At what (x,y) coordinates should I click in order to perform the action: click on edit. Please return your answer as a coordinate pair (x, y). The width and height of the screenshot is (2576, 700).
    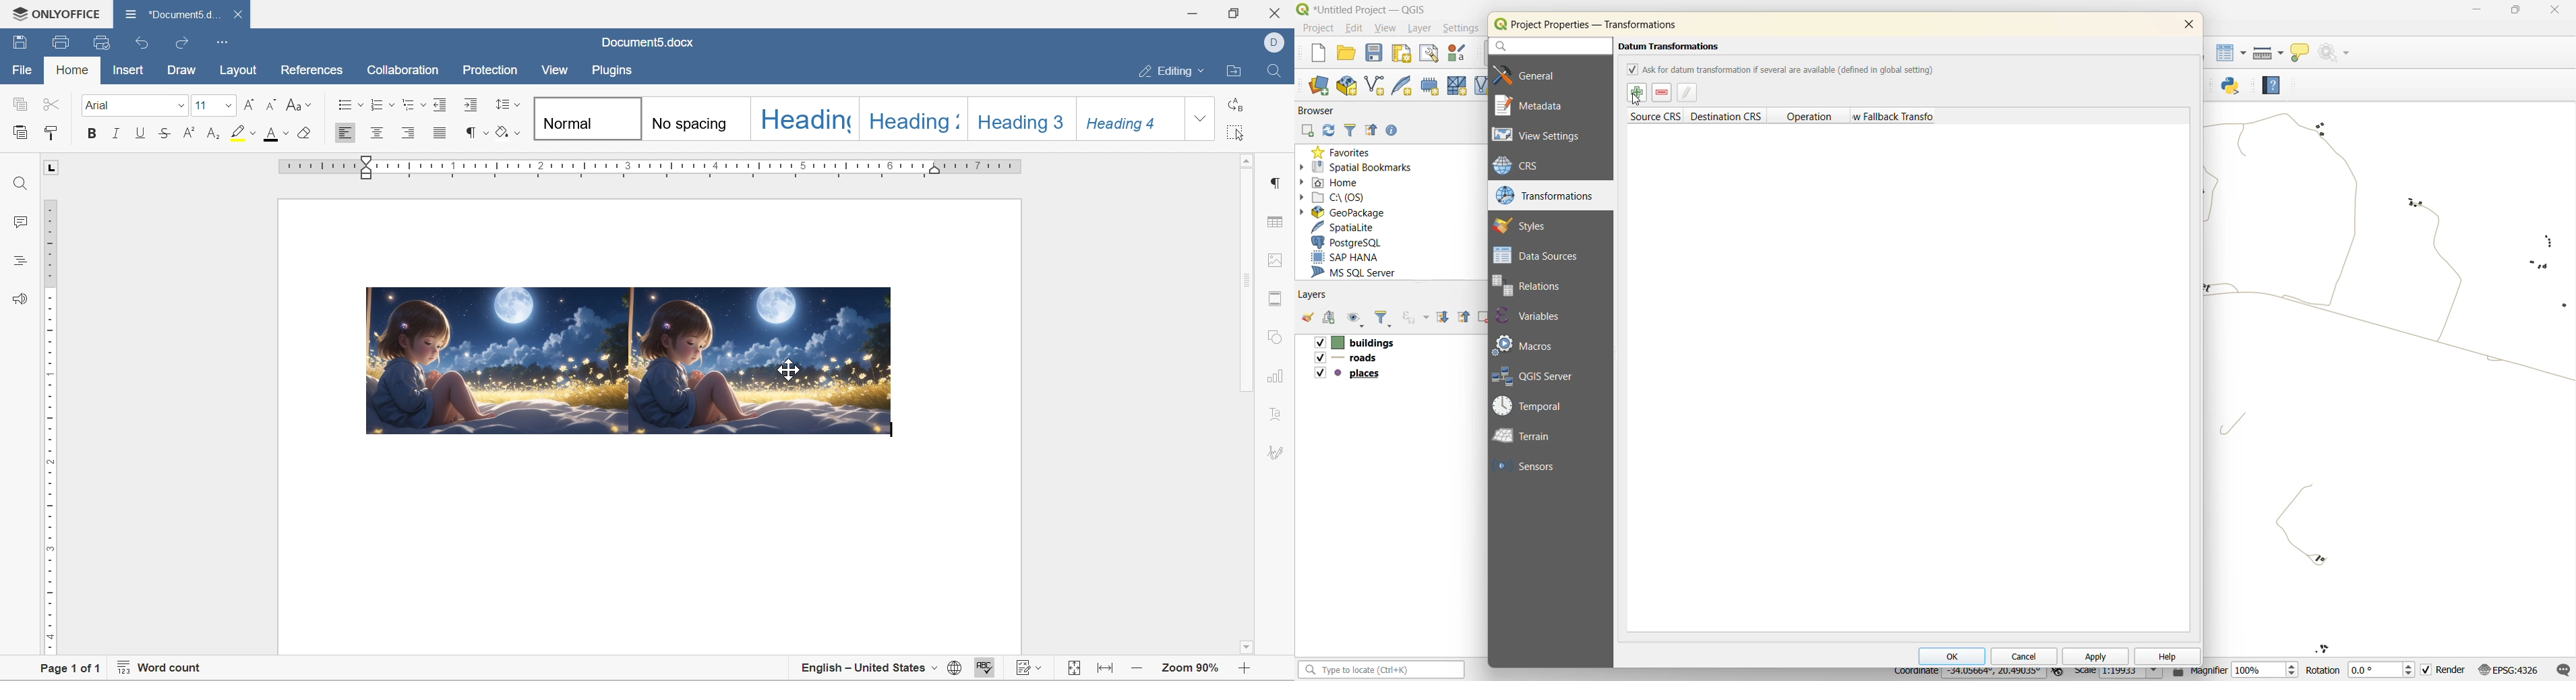
    Looking at the image, I should click on (1354, 28).